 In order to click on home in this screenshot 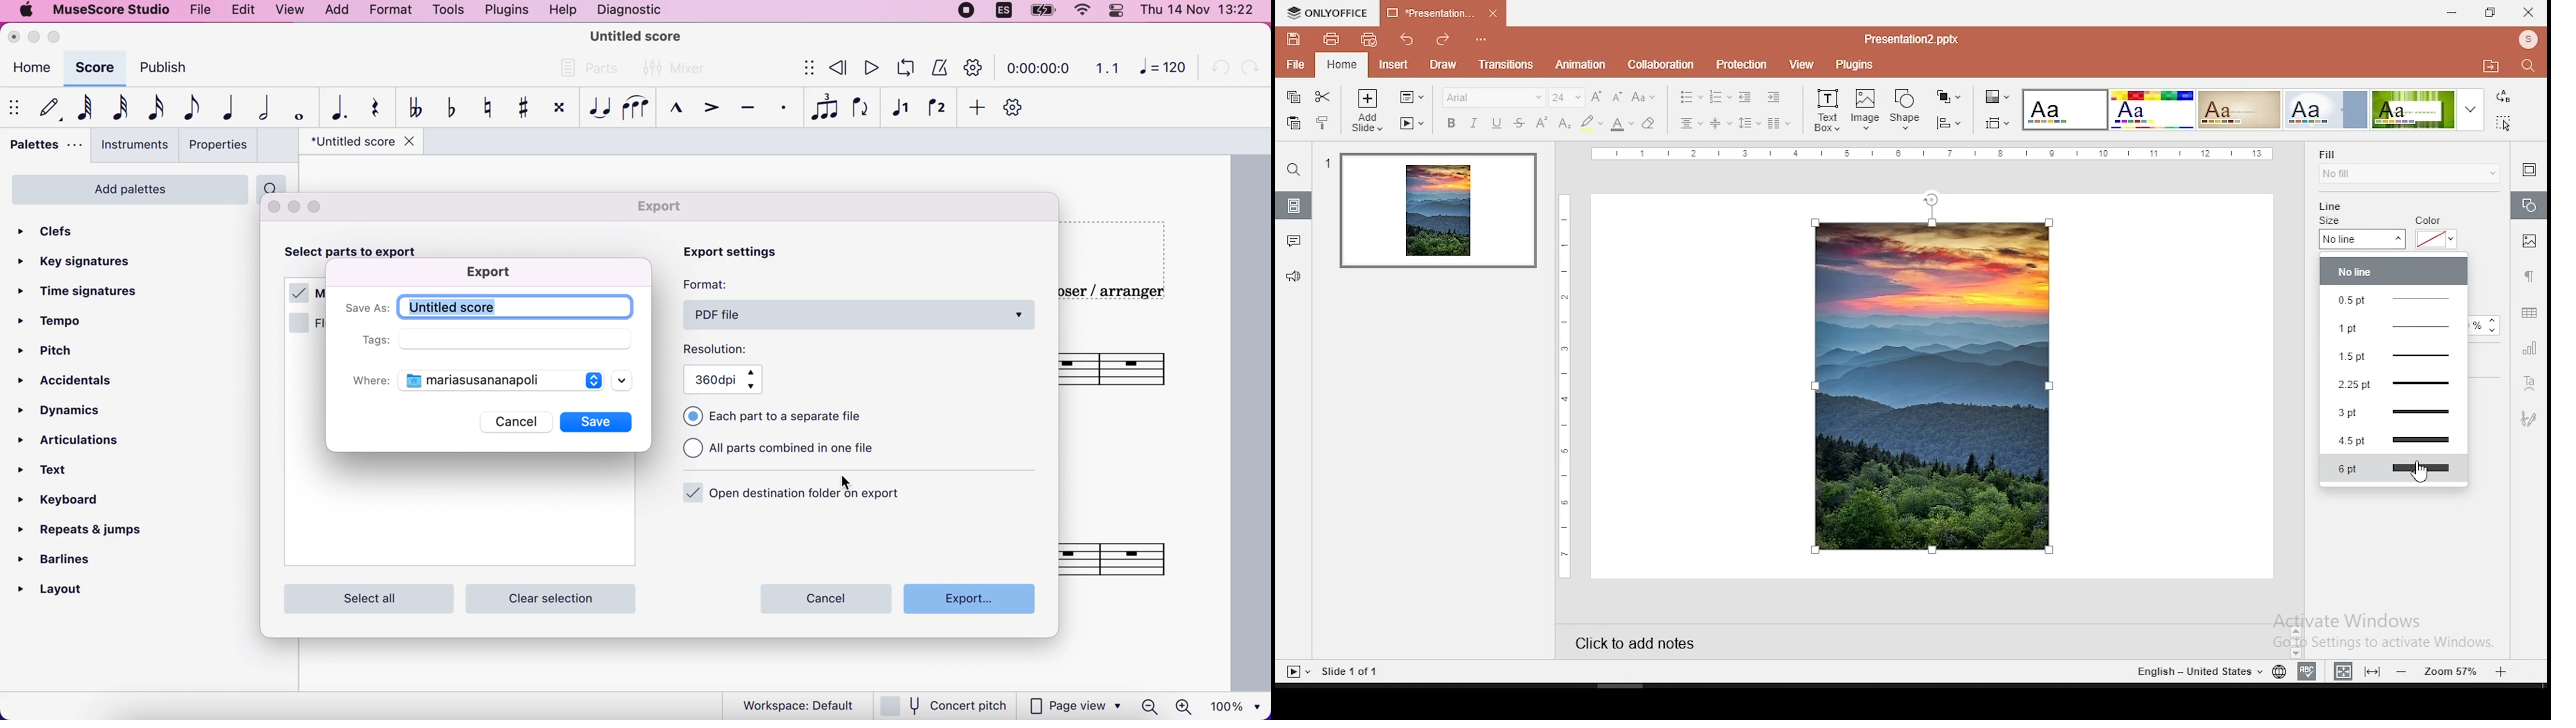, I will do `click(32, 68)`.